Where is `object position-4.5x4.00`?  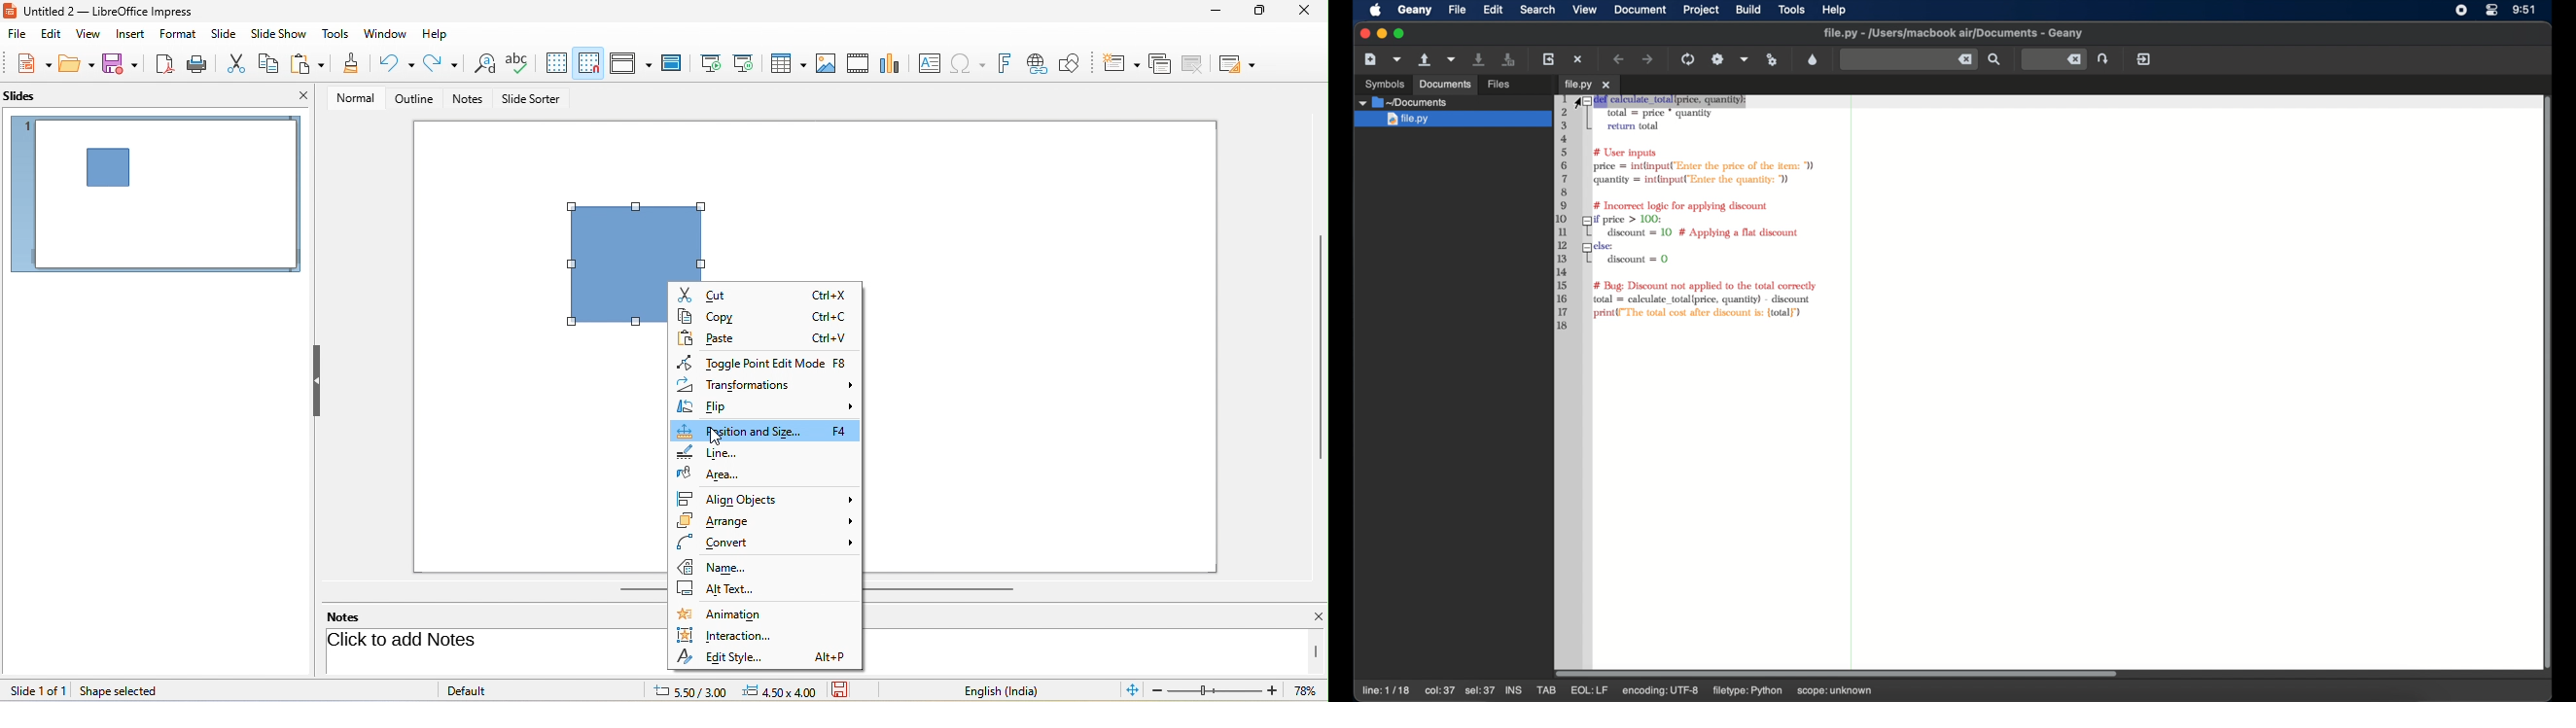
object position-4.5x4.00 is located at coordinates (778, 690).